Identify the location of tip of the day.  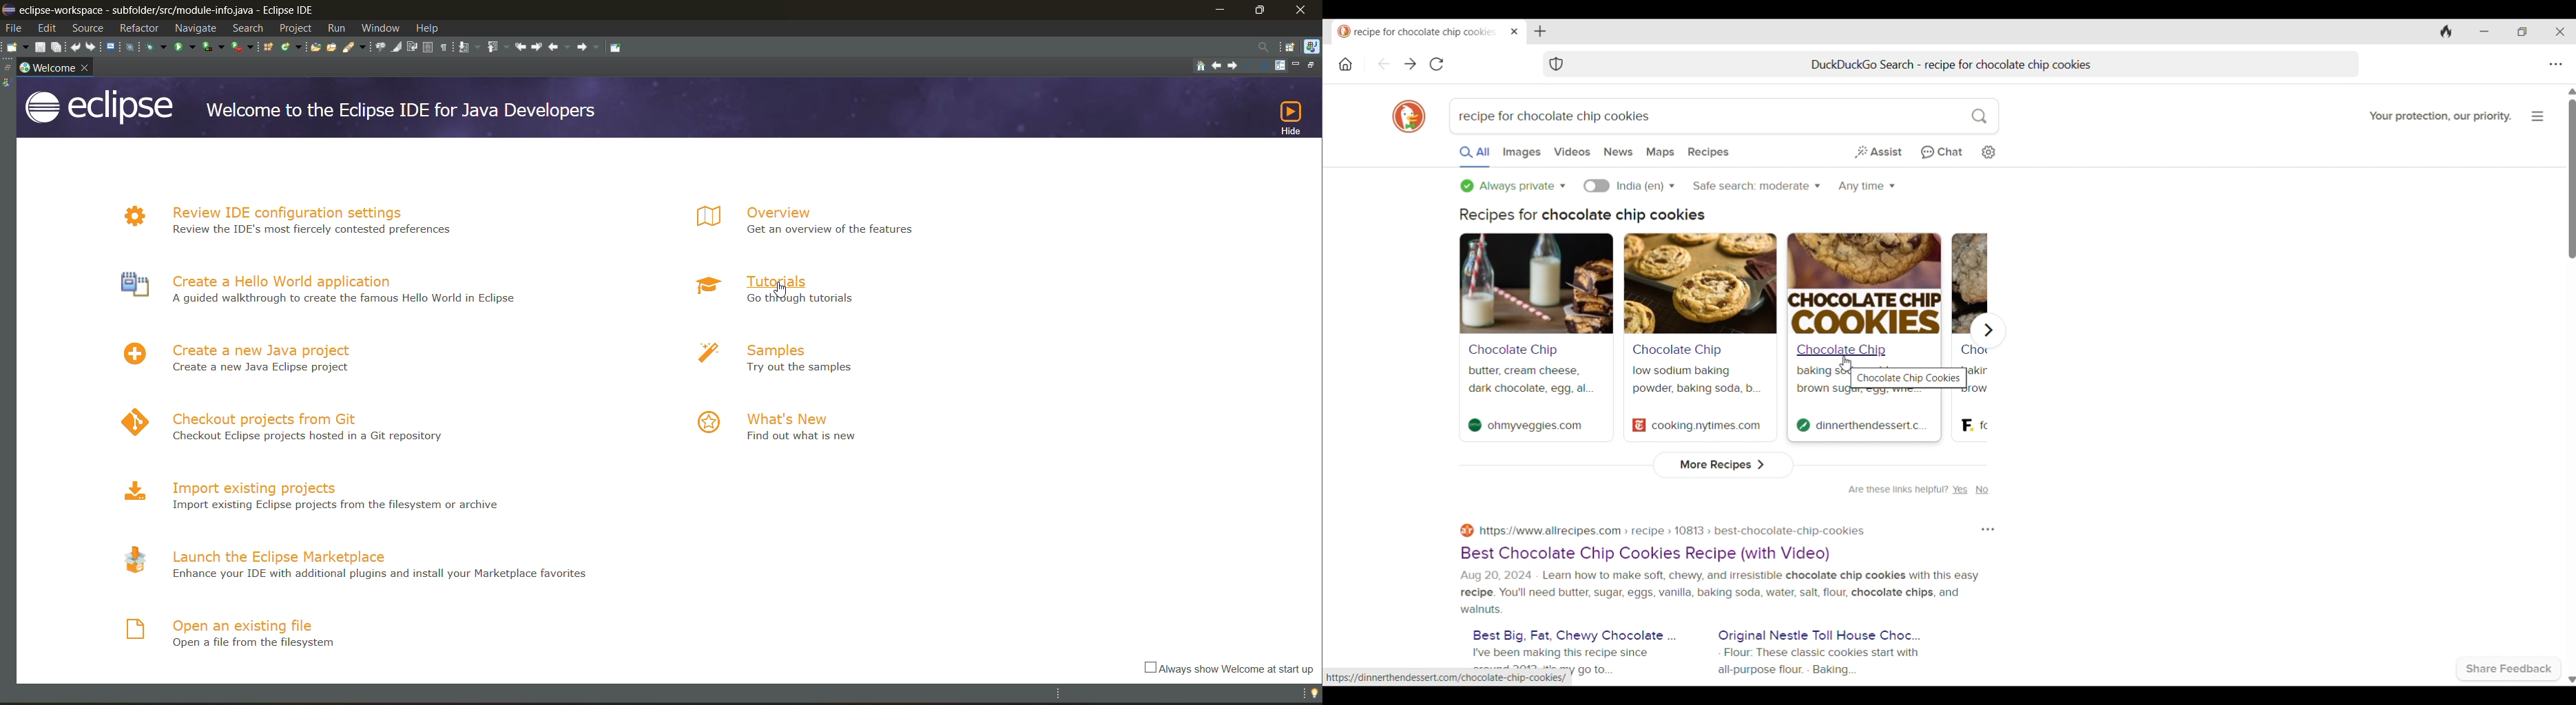
(1313, 695).